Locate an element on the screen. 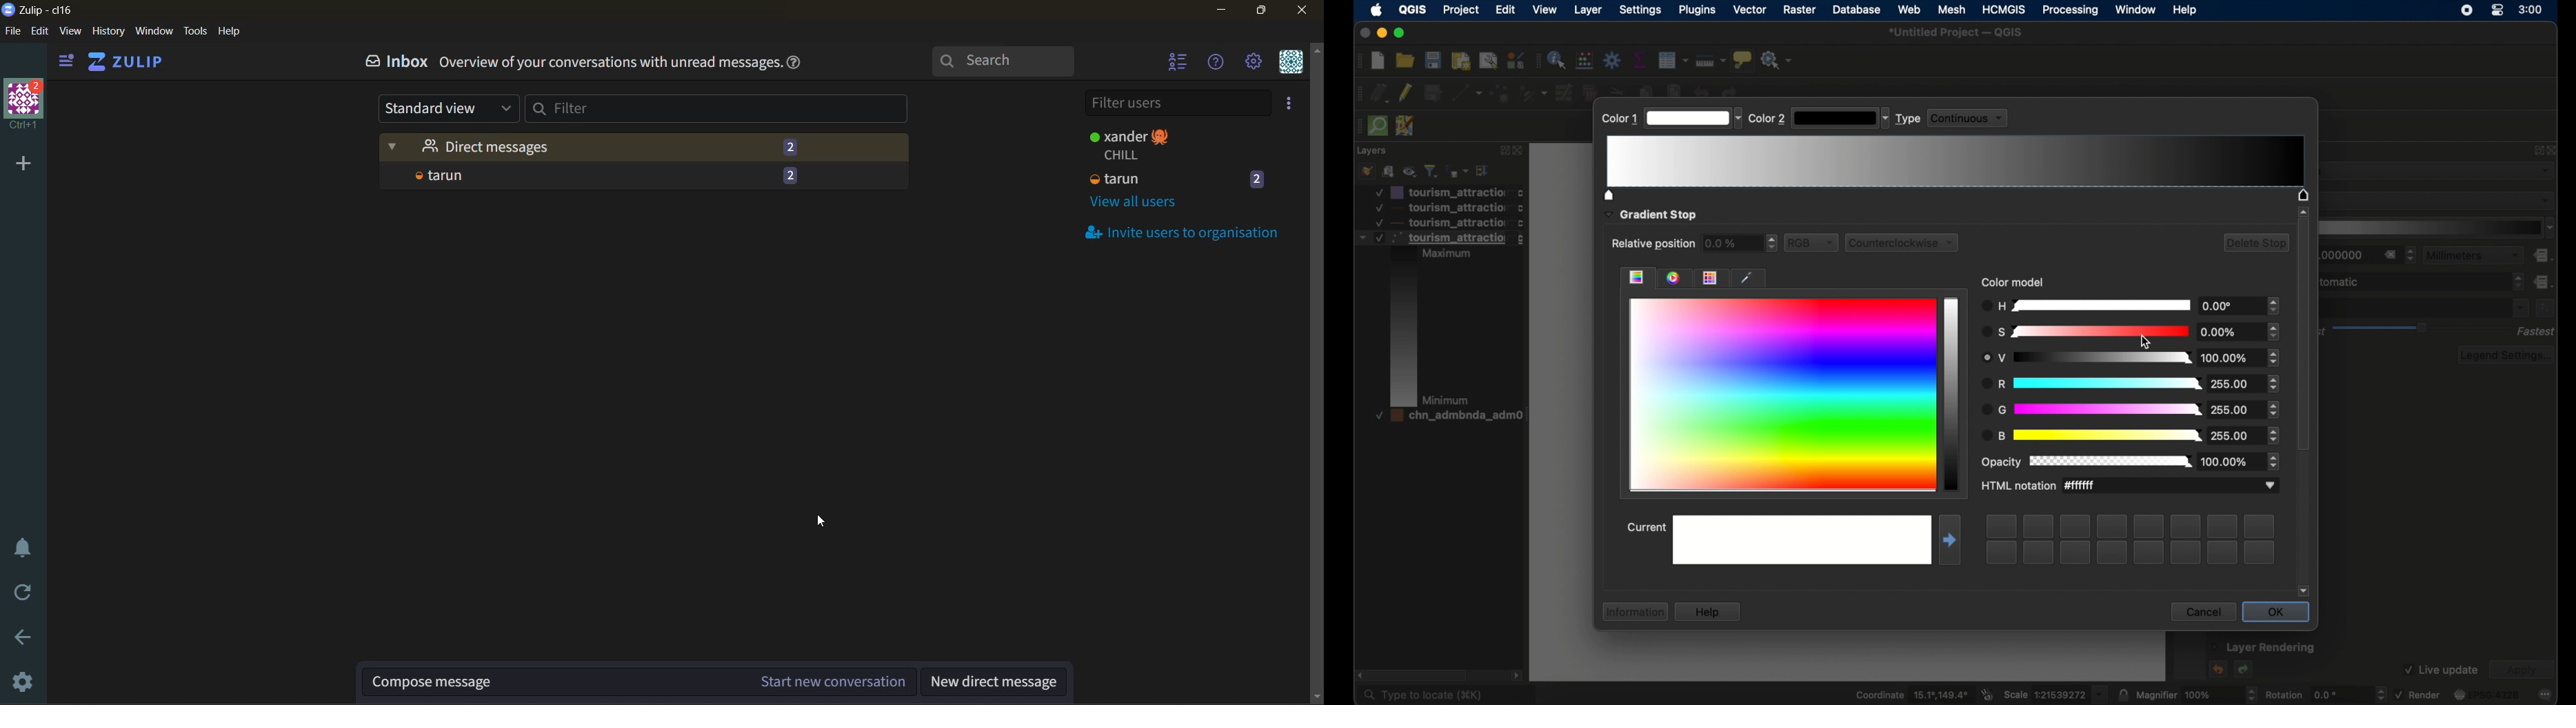 The height and width of the screenshot is (728, 2576). filter users is located at coordinates (1176, 103).